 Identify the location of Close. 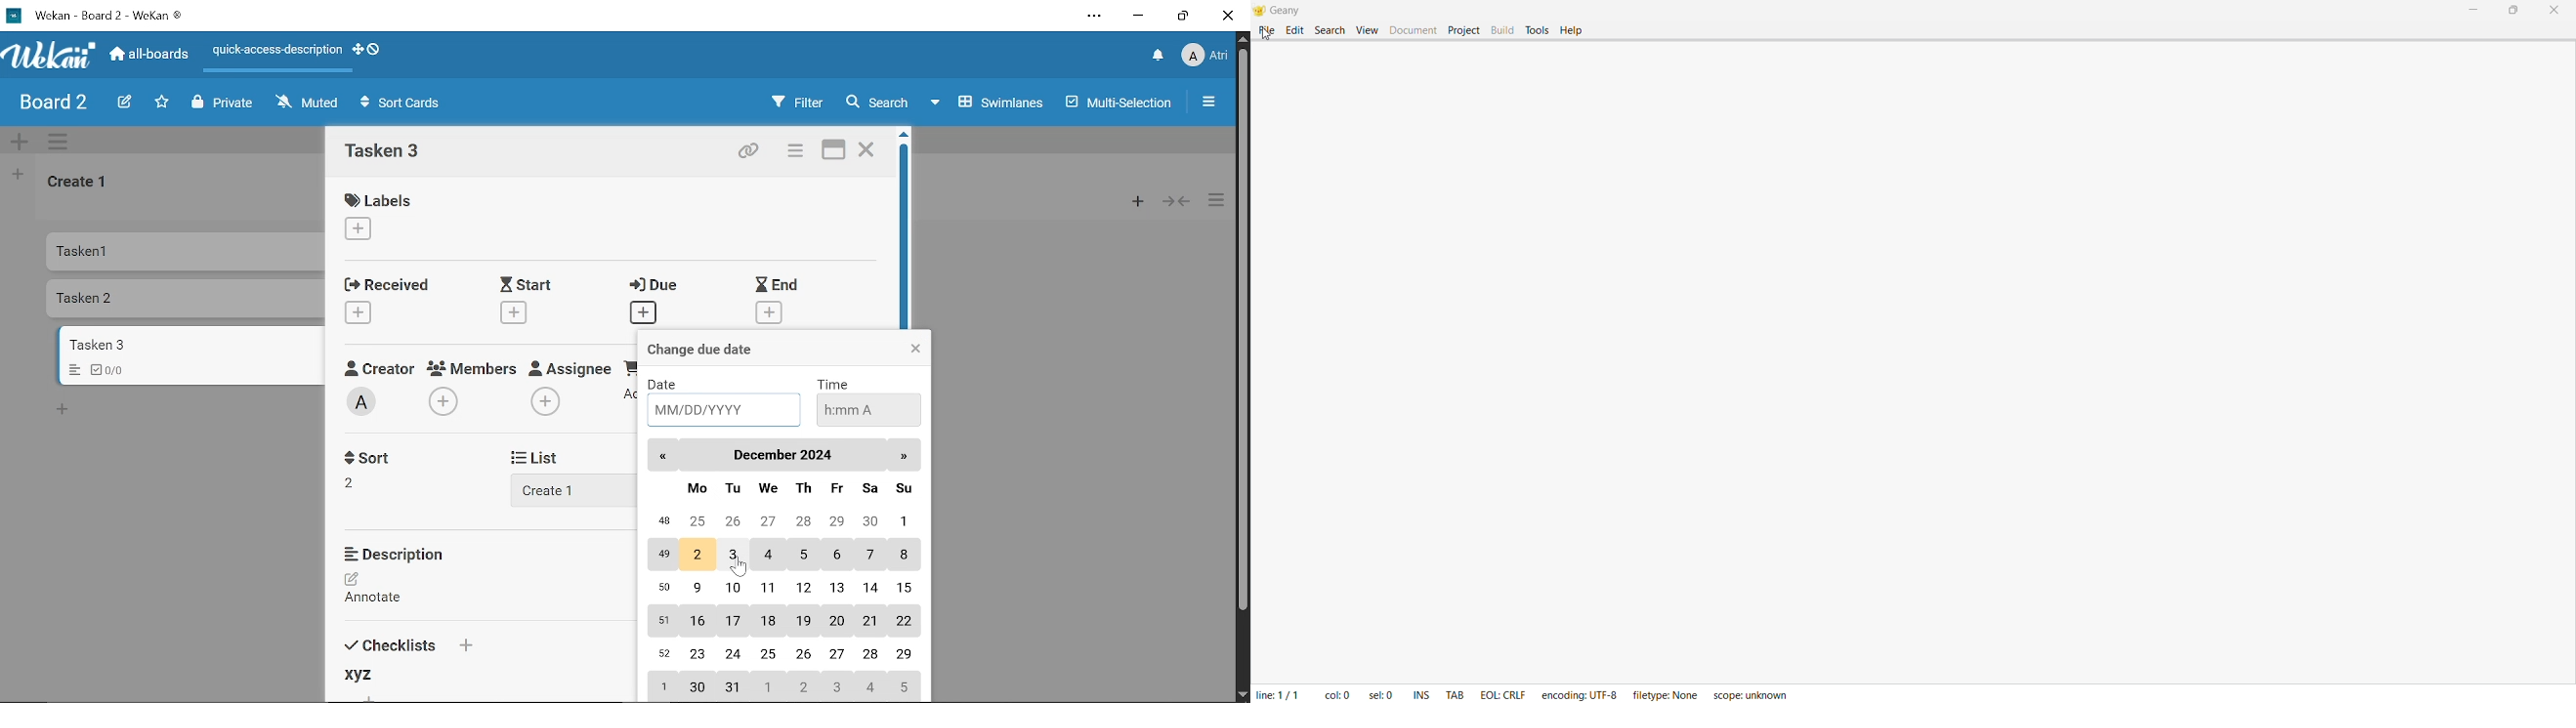
(914, 350).